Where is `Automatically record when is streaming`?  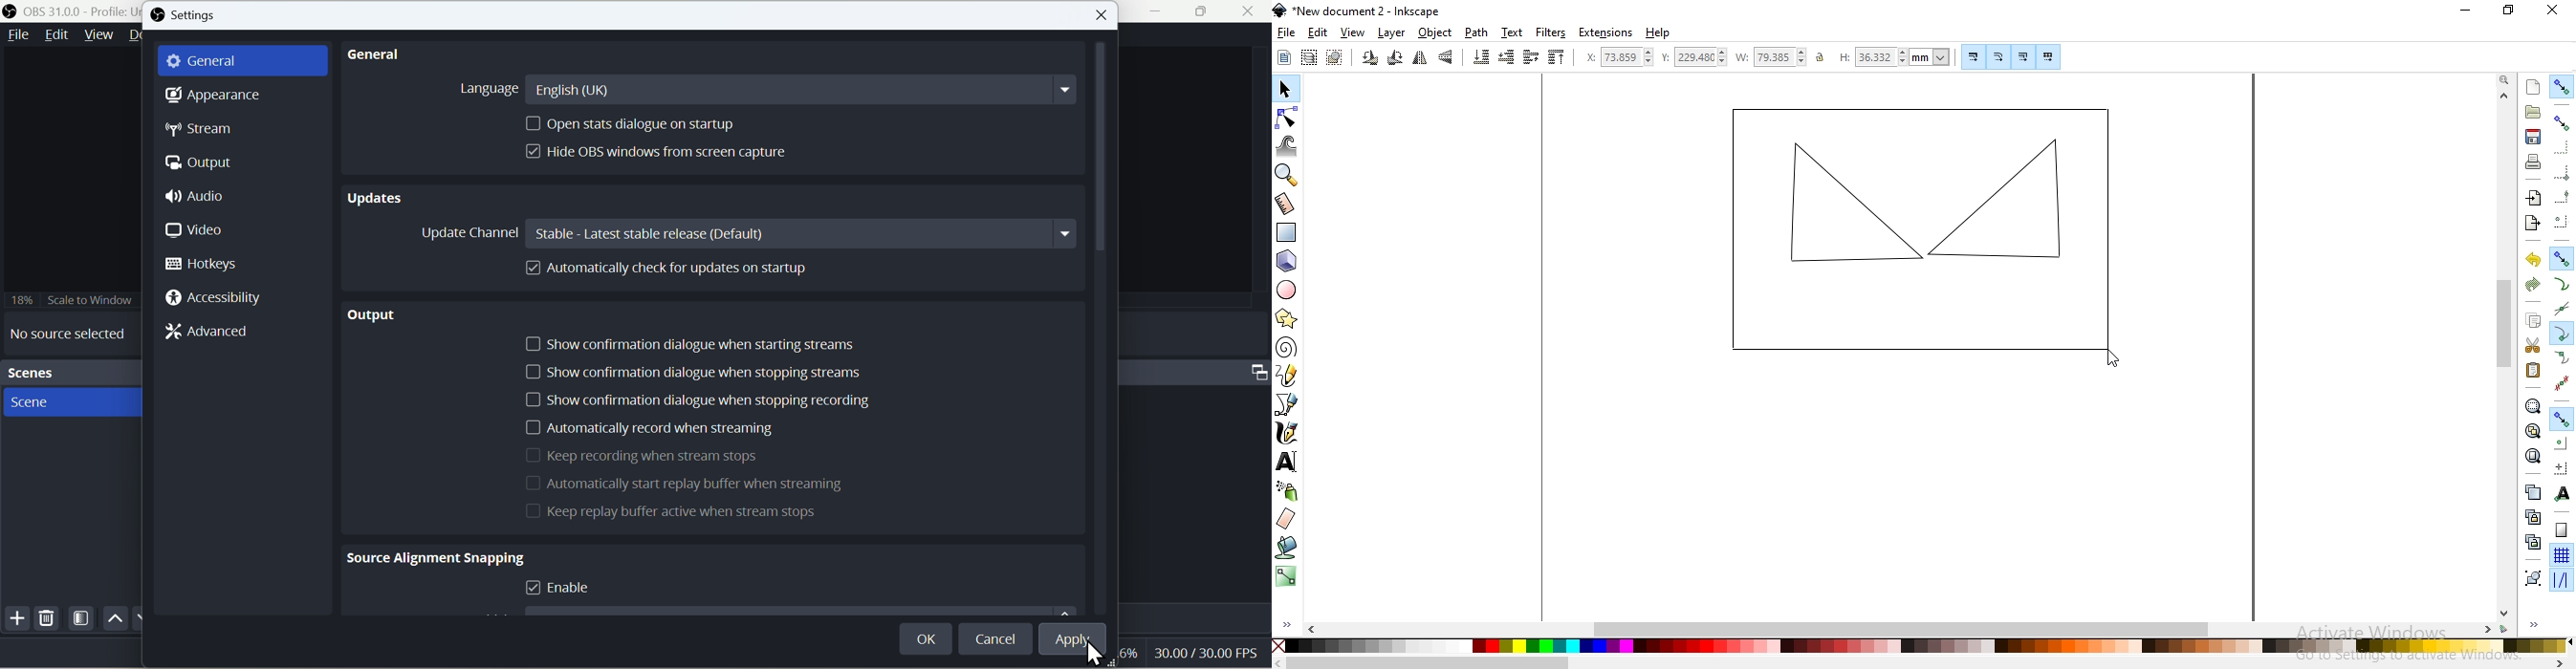
Automatically record when is streaming is located at coordinates (646, 429).